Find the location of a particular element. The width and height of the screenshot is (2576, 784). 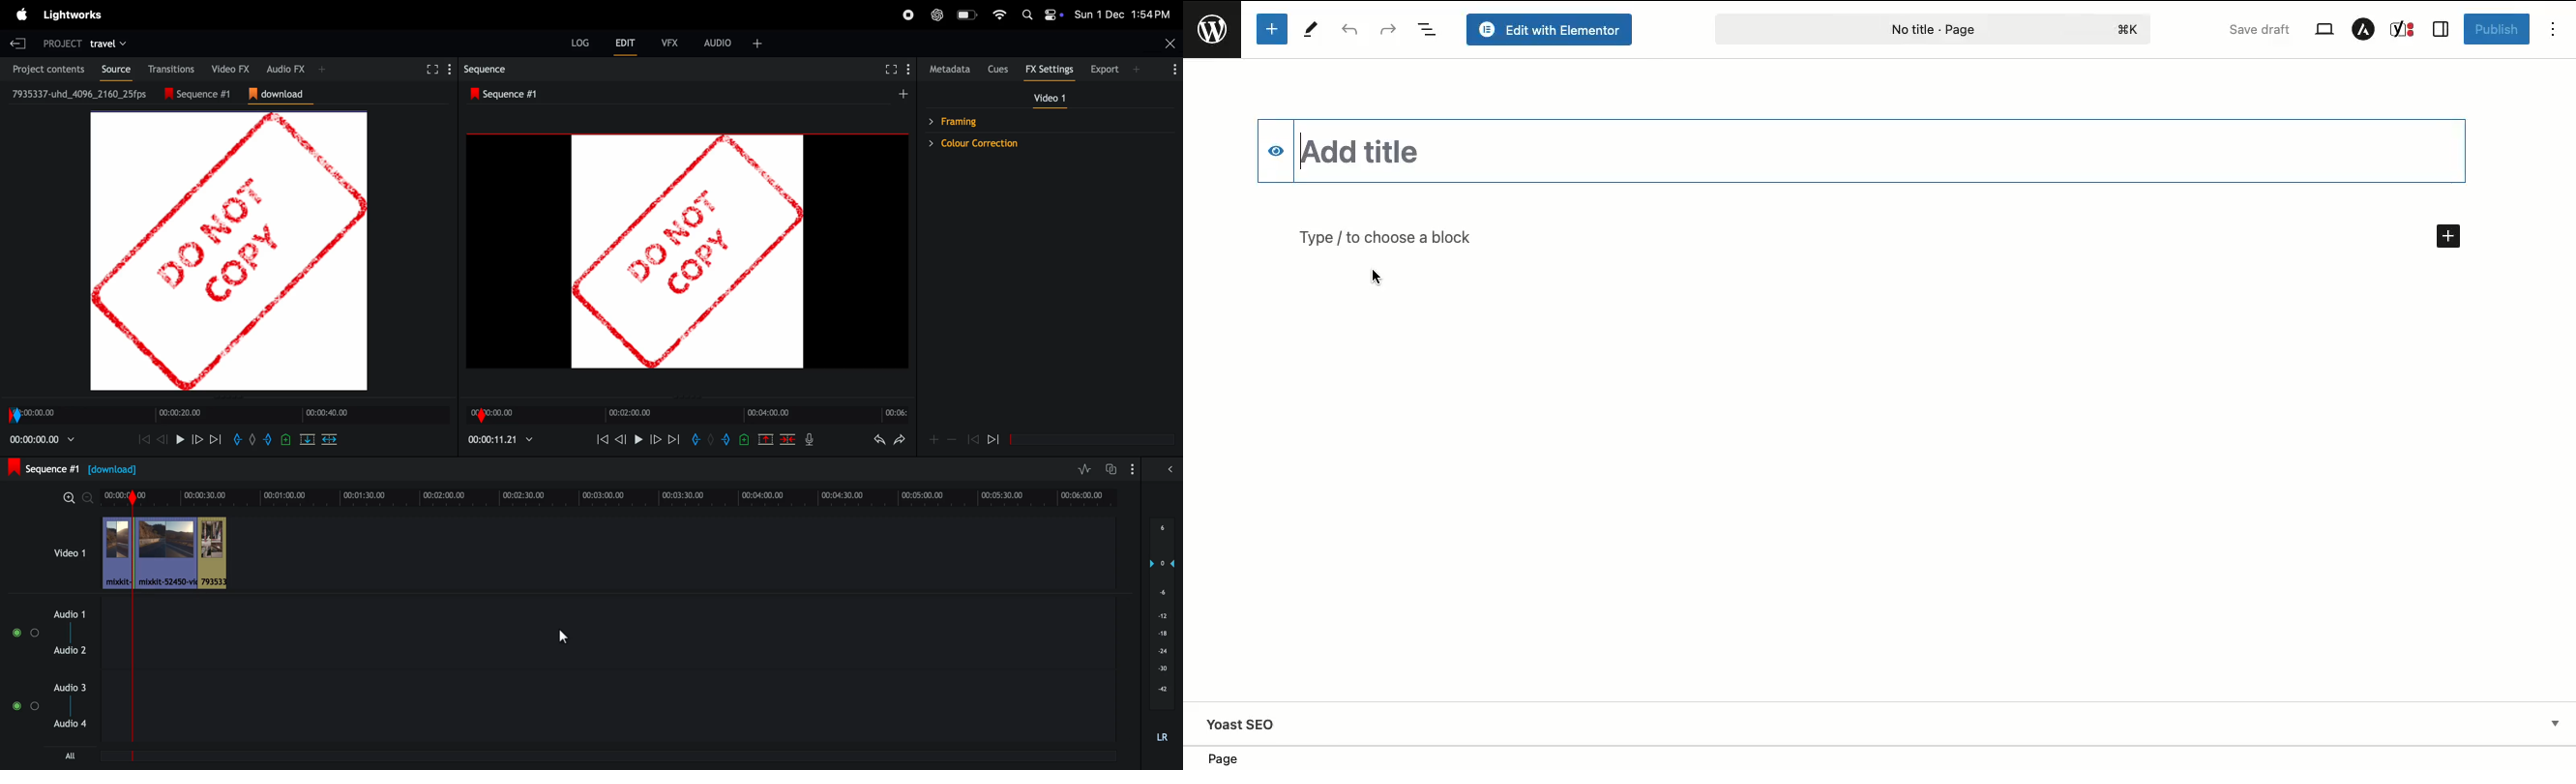

options is located at coordinates (1133, 469).